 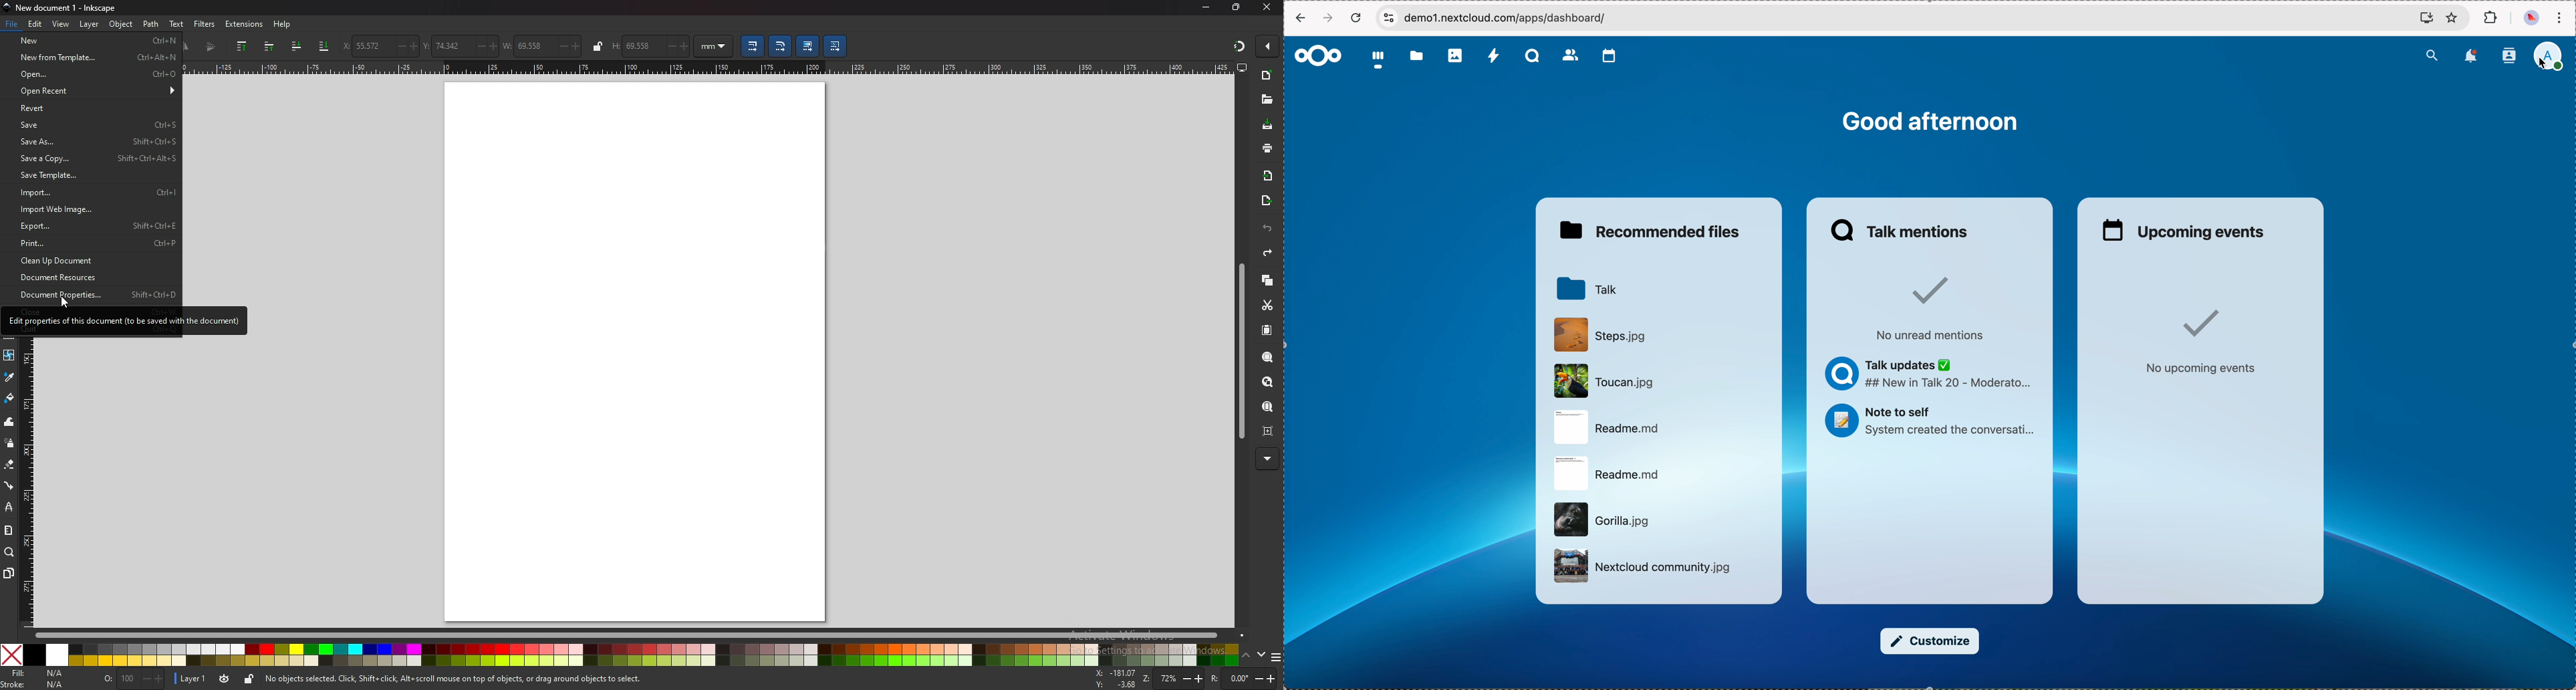 I want to click on navigate back, so click(x=1299, y=20).